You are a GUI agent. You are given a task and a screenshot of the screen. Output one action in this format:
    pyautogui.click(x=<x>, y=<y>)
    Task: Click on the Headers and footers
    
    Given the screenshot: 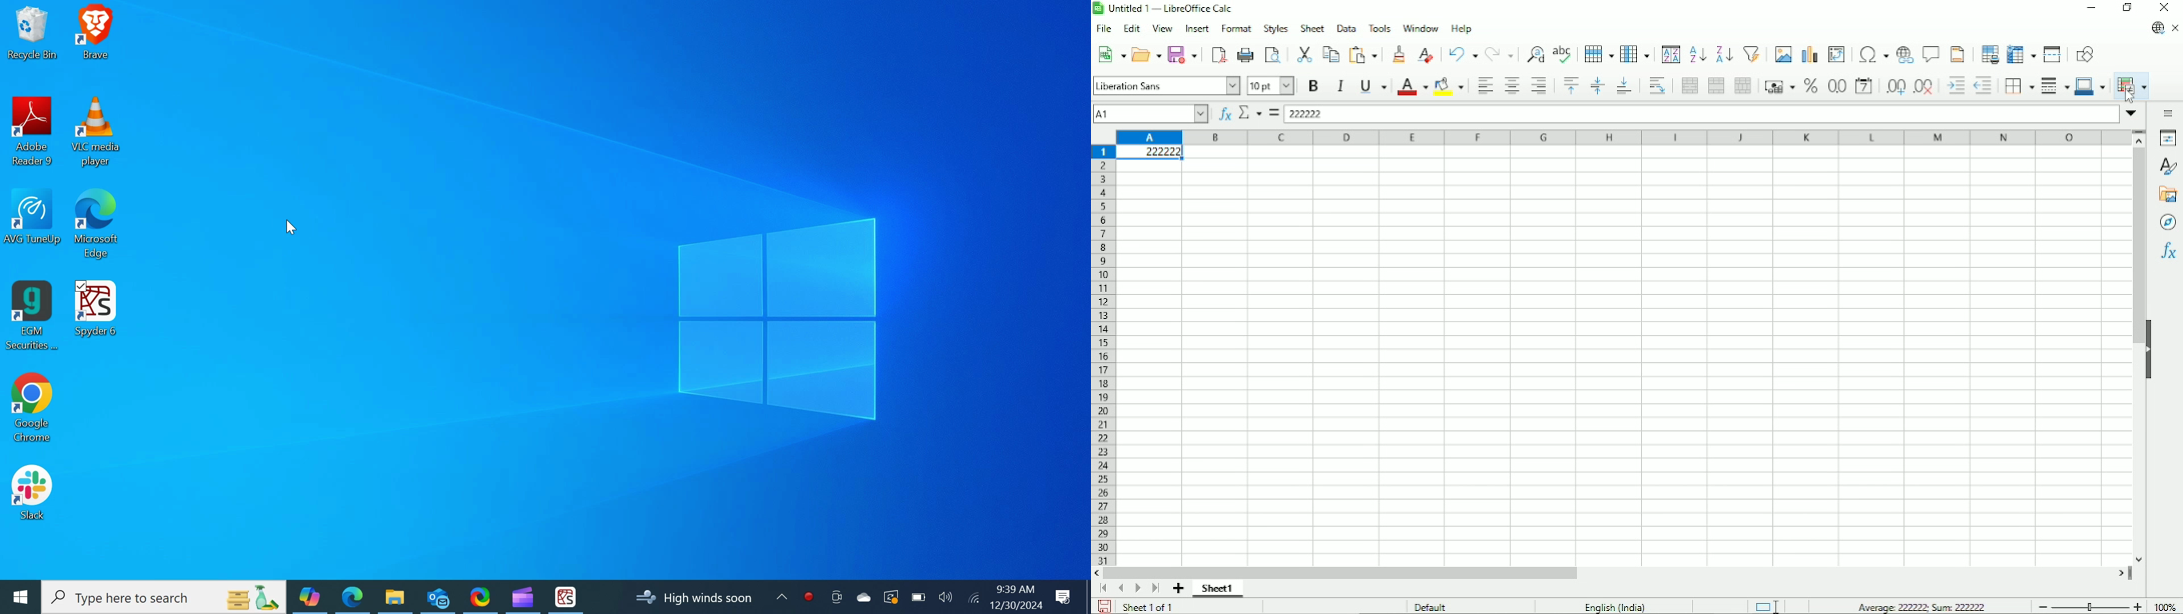 What is the action you would take?
    pyautogui.click(x=1958, y=54)
    